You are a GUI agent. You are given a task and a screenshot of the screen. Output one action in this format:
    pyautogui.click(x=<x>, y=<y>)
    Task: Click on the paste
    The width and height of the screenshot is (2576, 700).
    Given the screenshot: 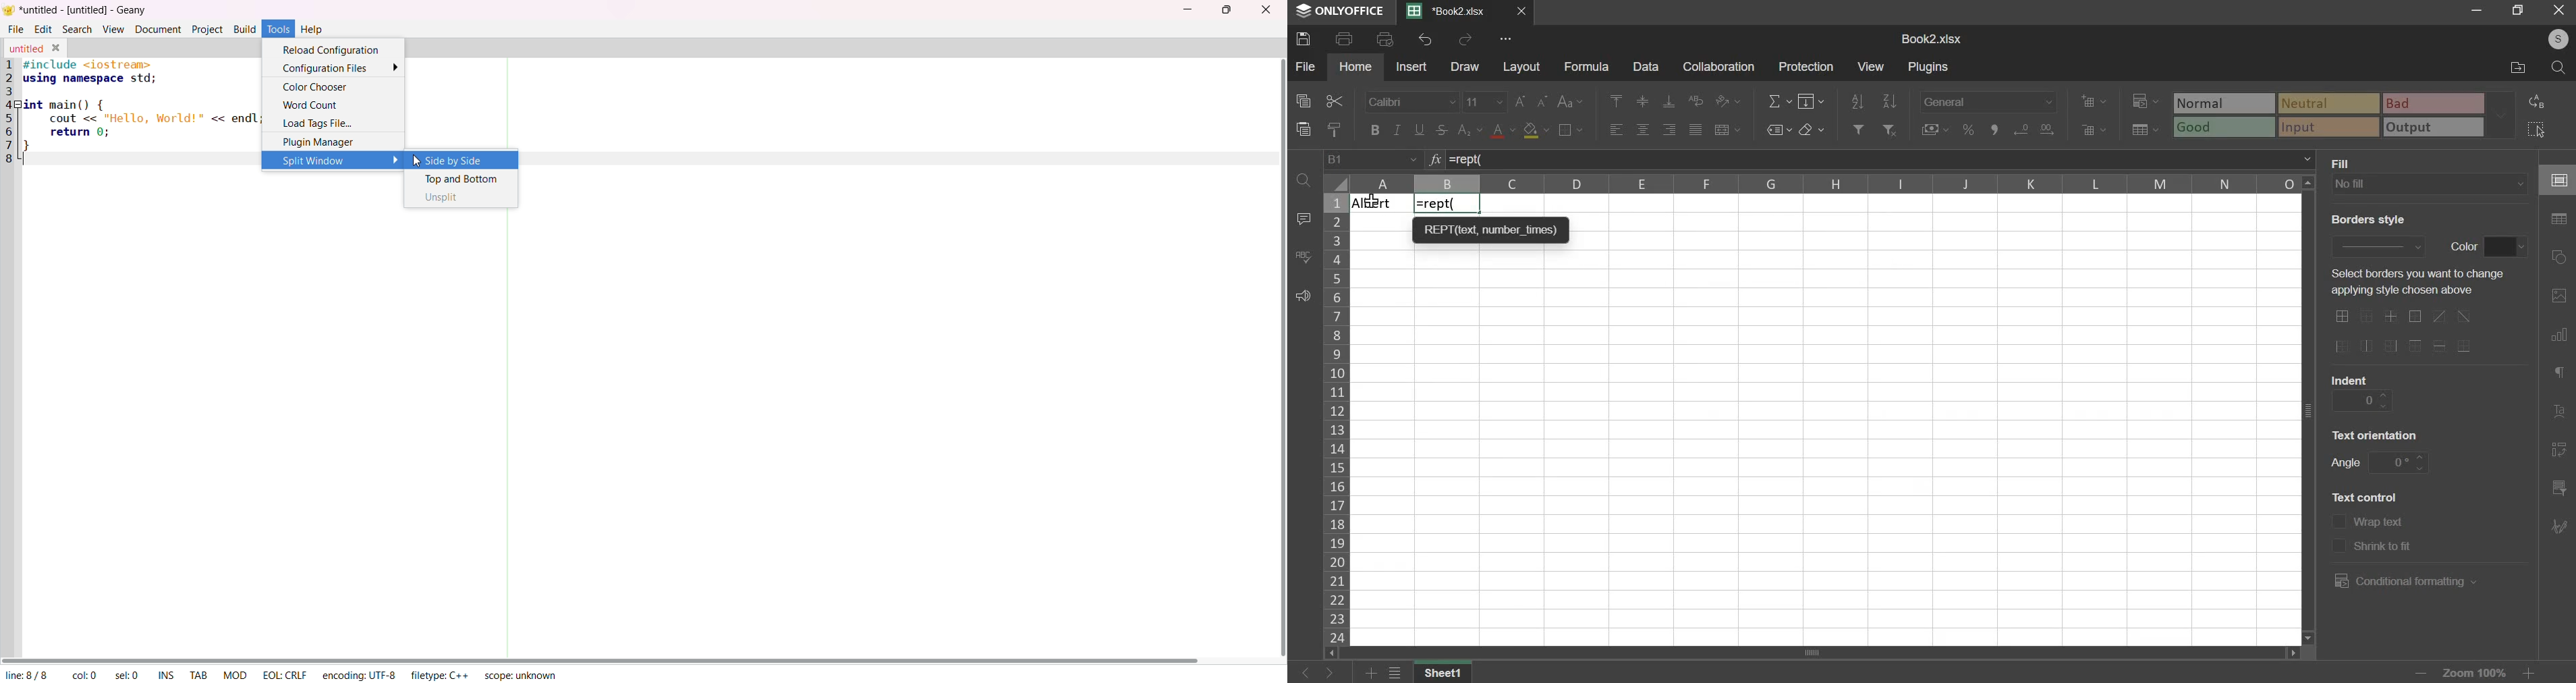 What is the action you would take?
    pyautogui.click(x=1303, y=128)
    